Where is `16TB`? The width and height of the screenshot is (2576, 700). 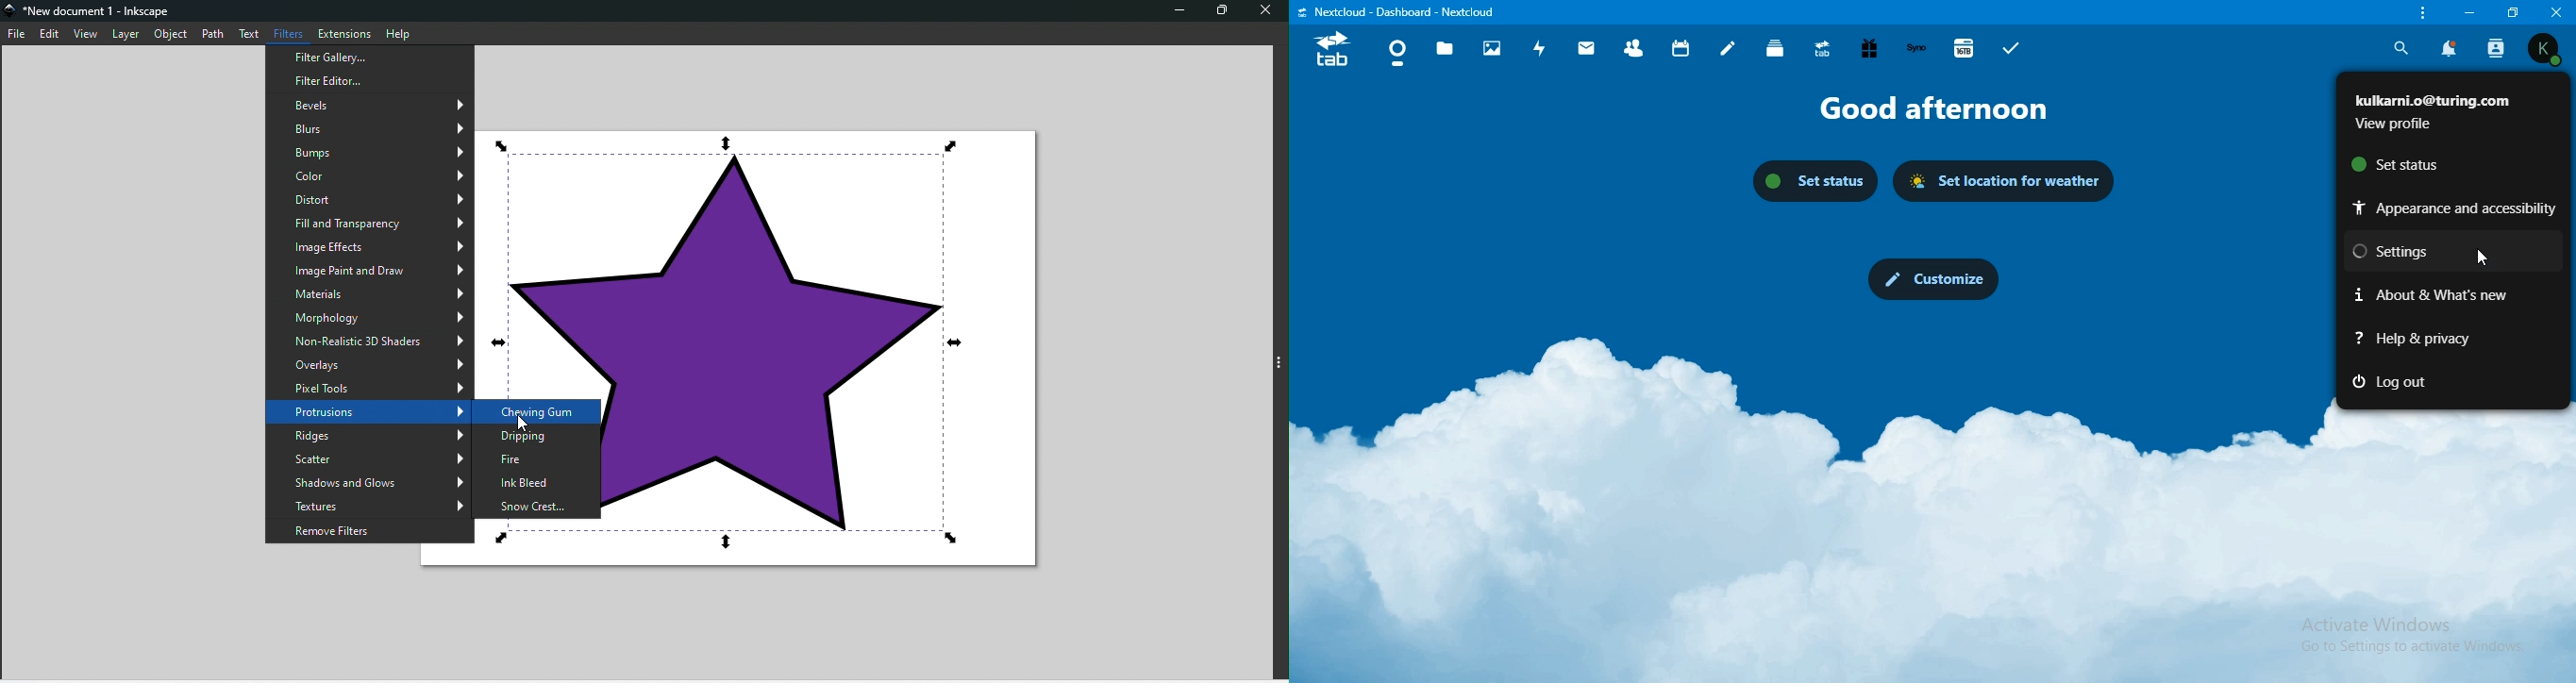
16TB is located at coordinates (1965, 47).